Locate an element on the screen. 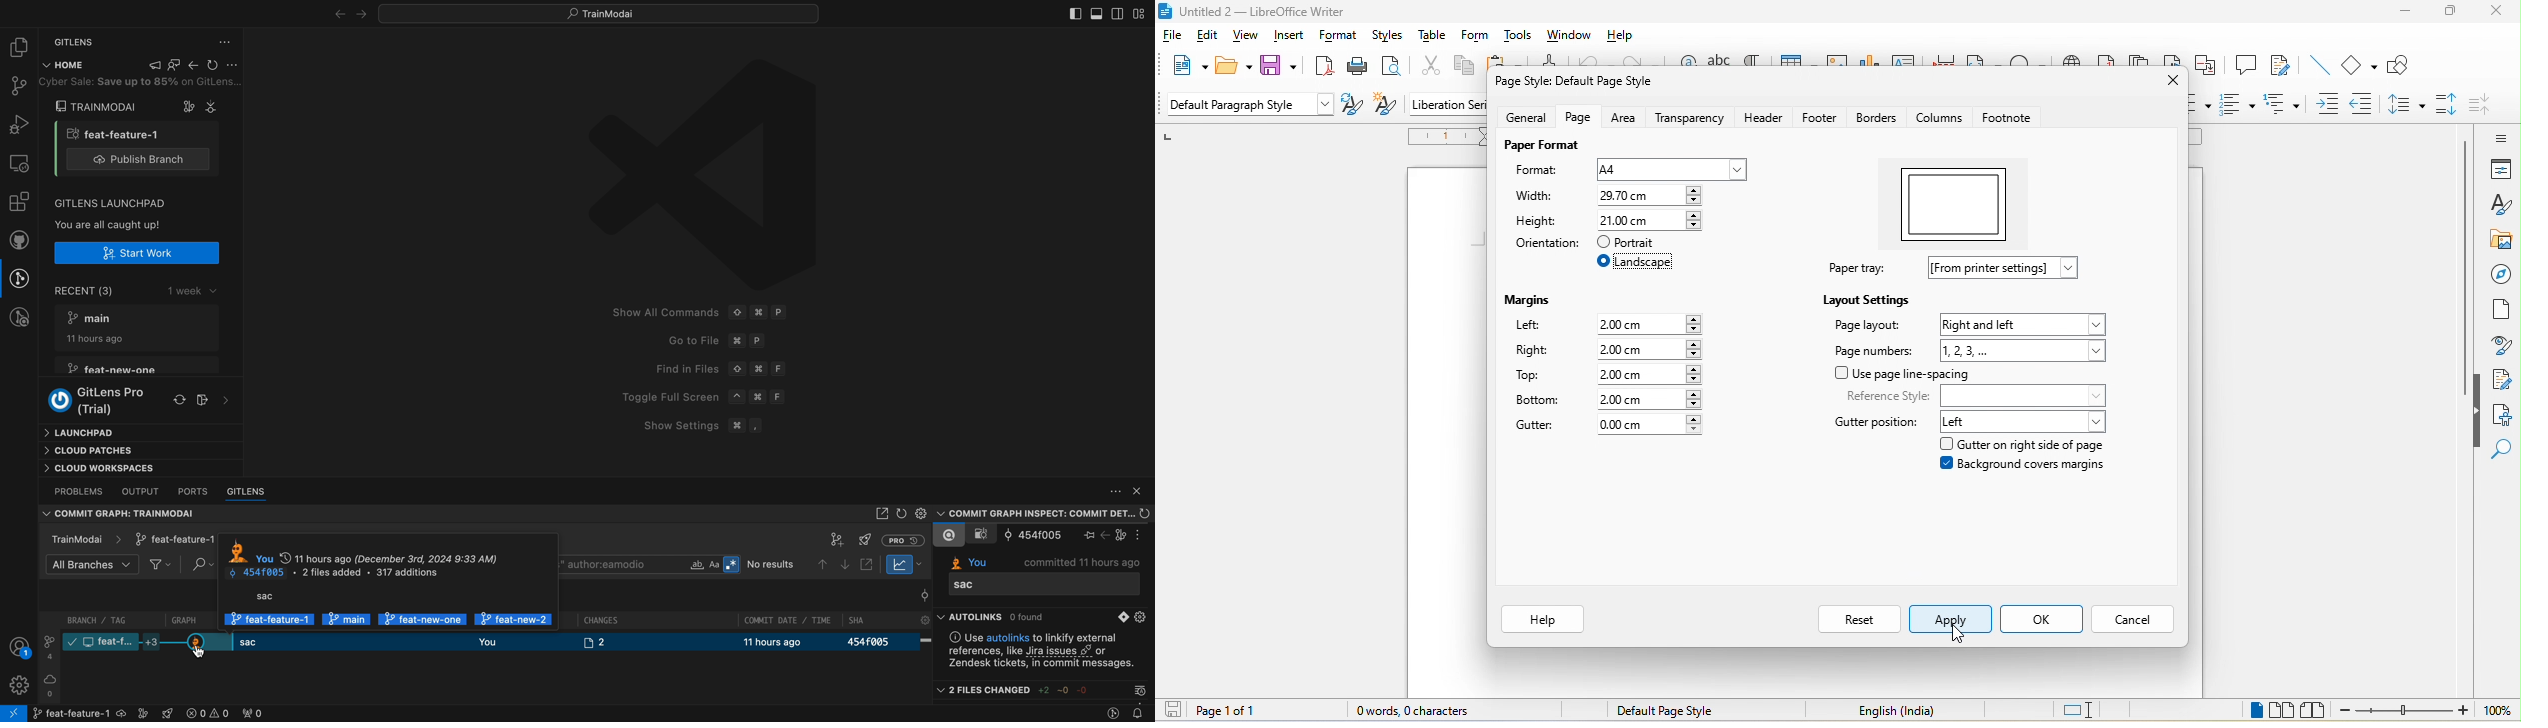  Search is located at coordinates (201, 565).